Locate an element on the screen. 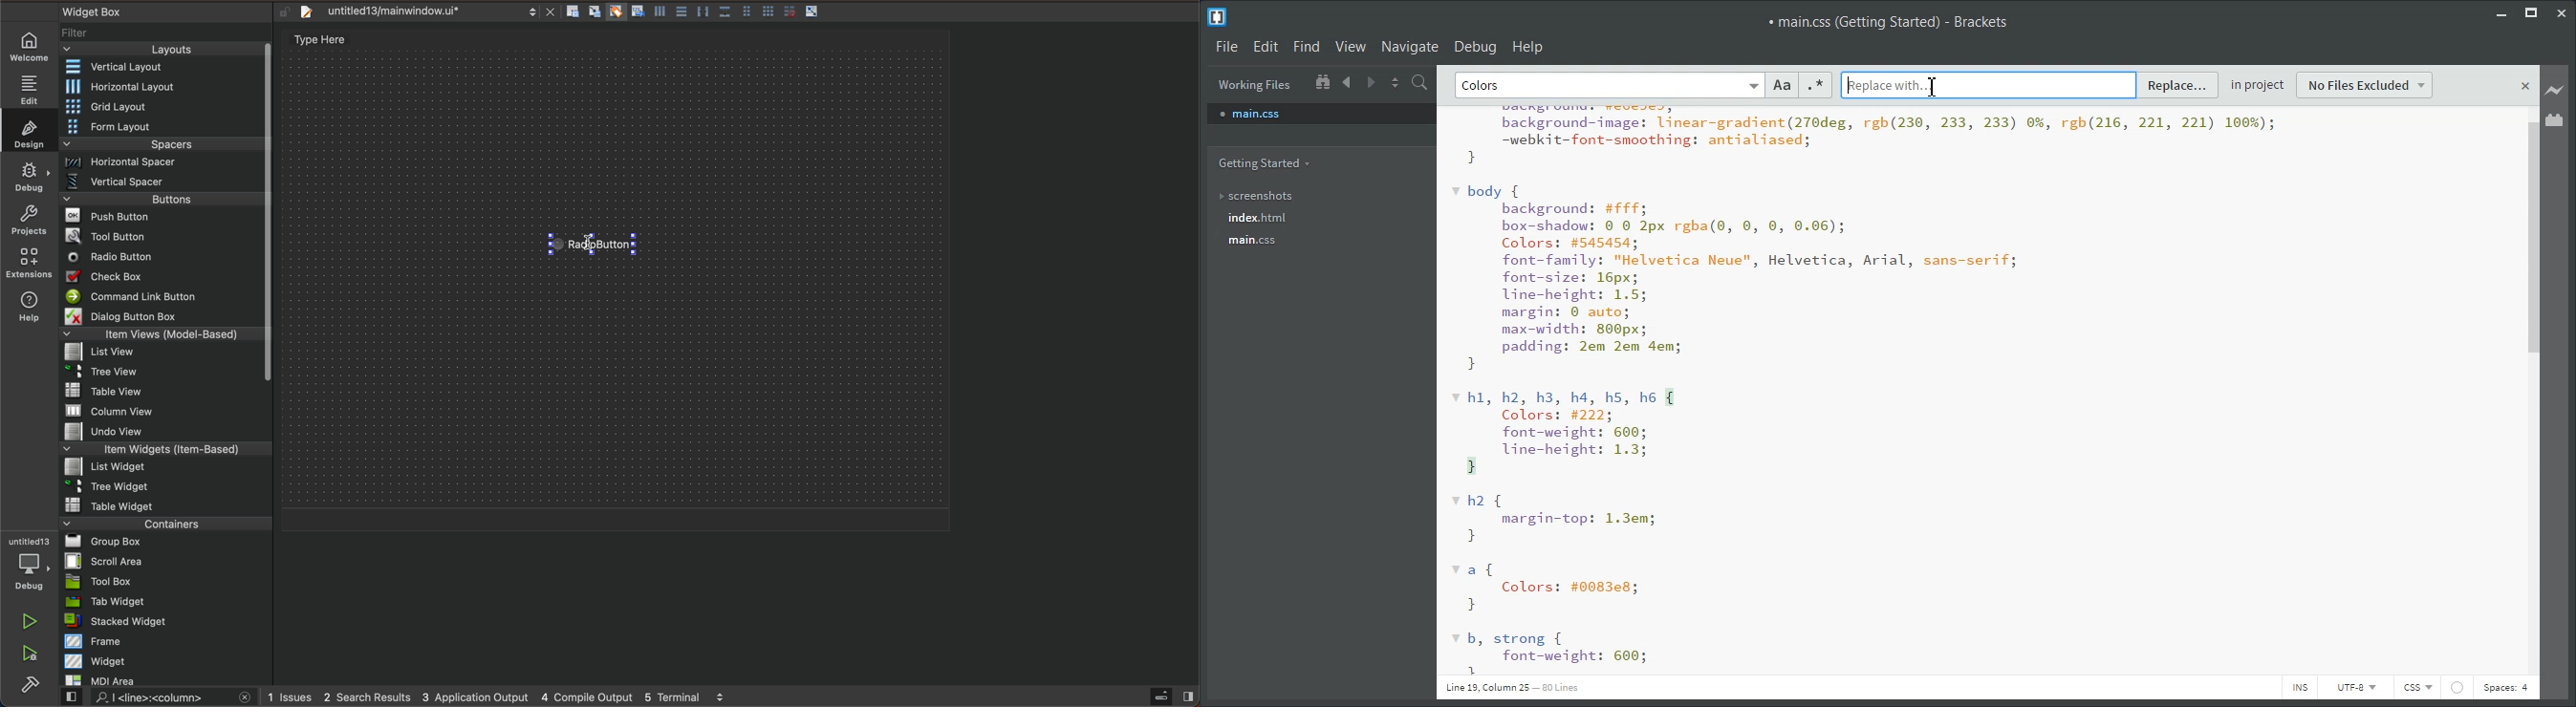   is located at coordinates (812, 12).